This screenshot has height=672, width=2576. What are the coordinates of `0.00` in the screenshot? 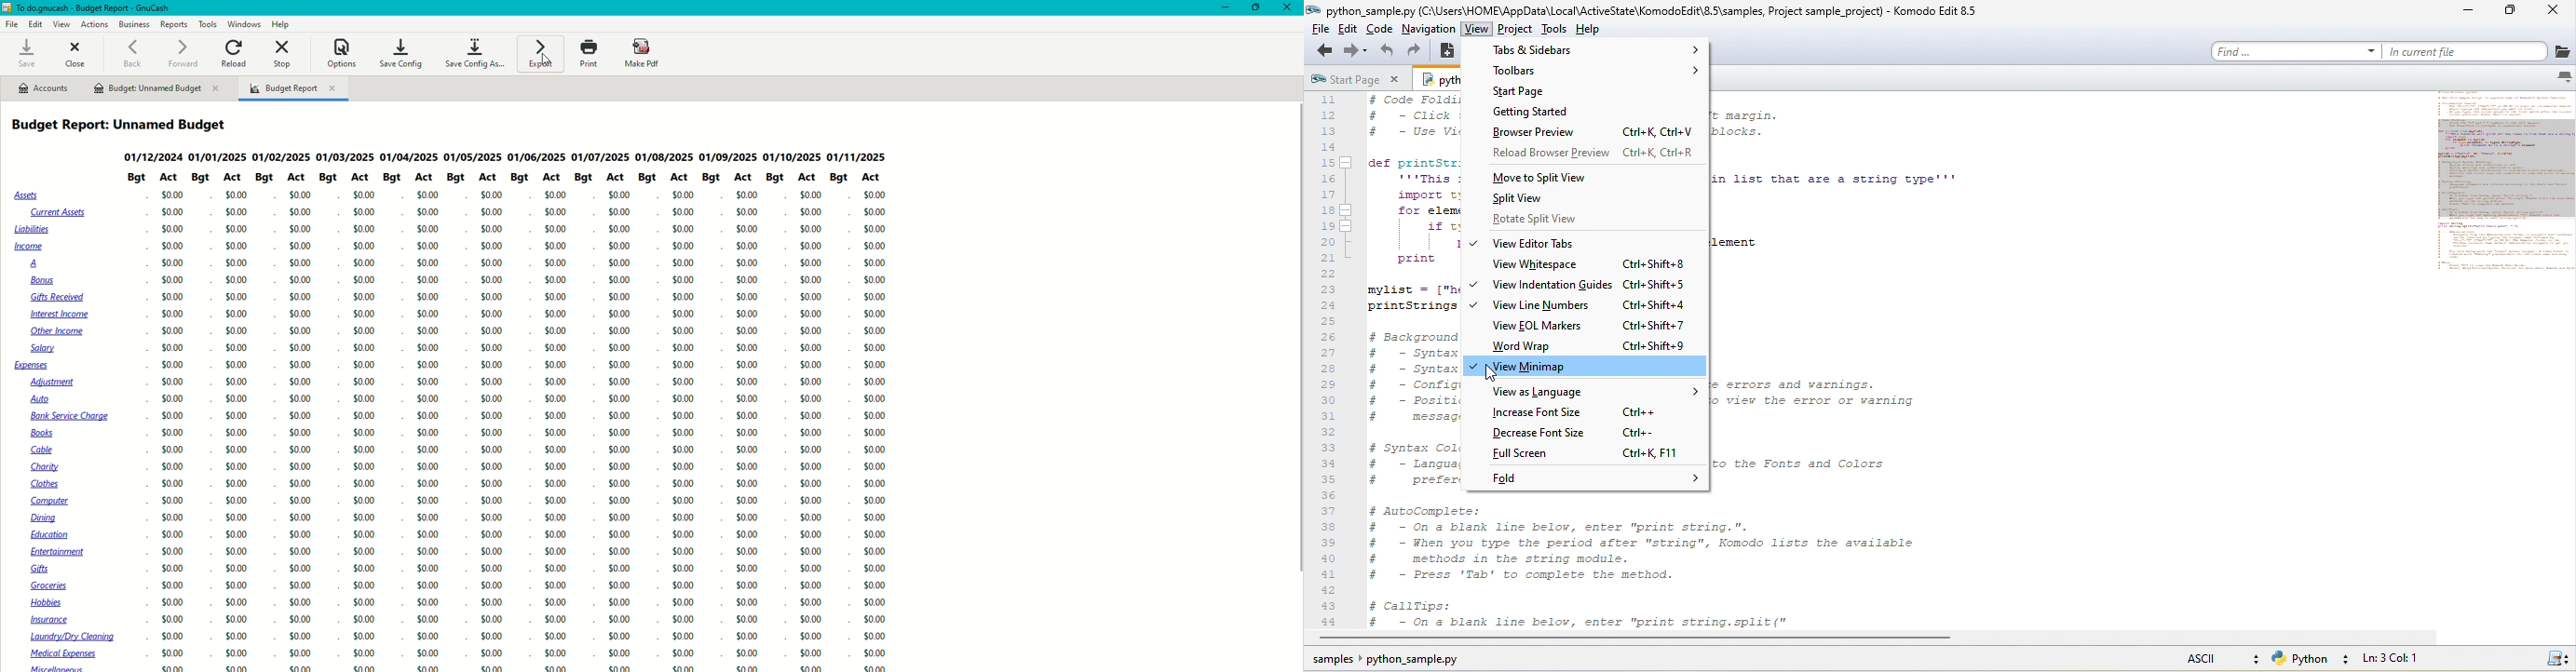 It's located at (173, 229).